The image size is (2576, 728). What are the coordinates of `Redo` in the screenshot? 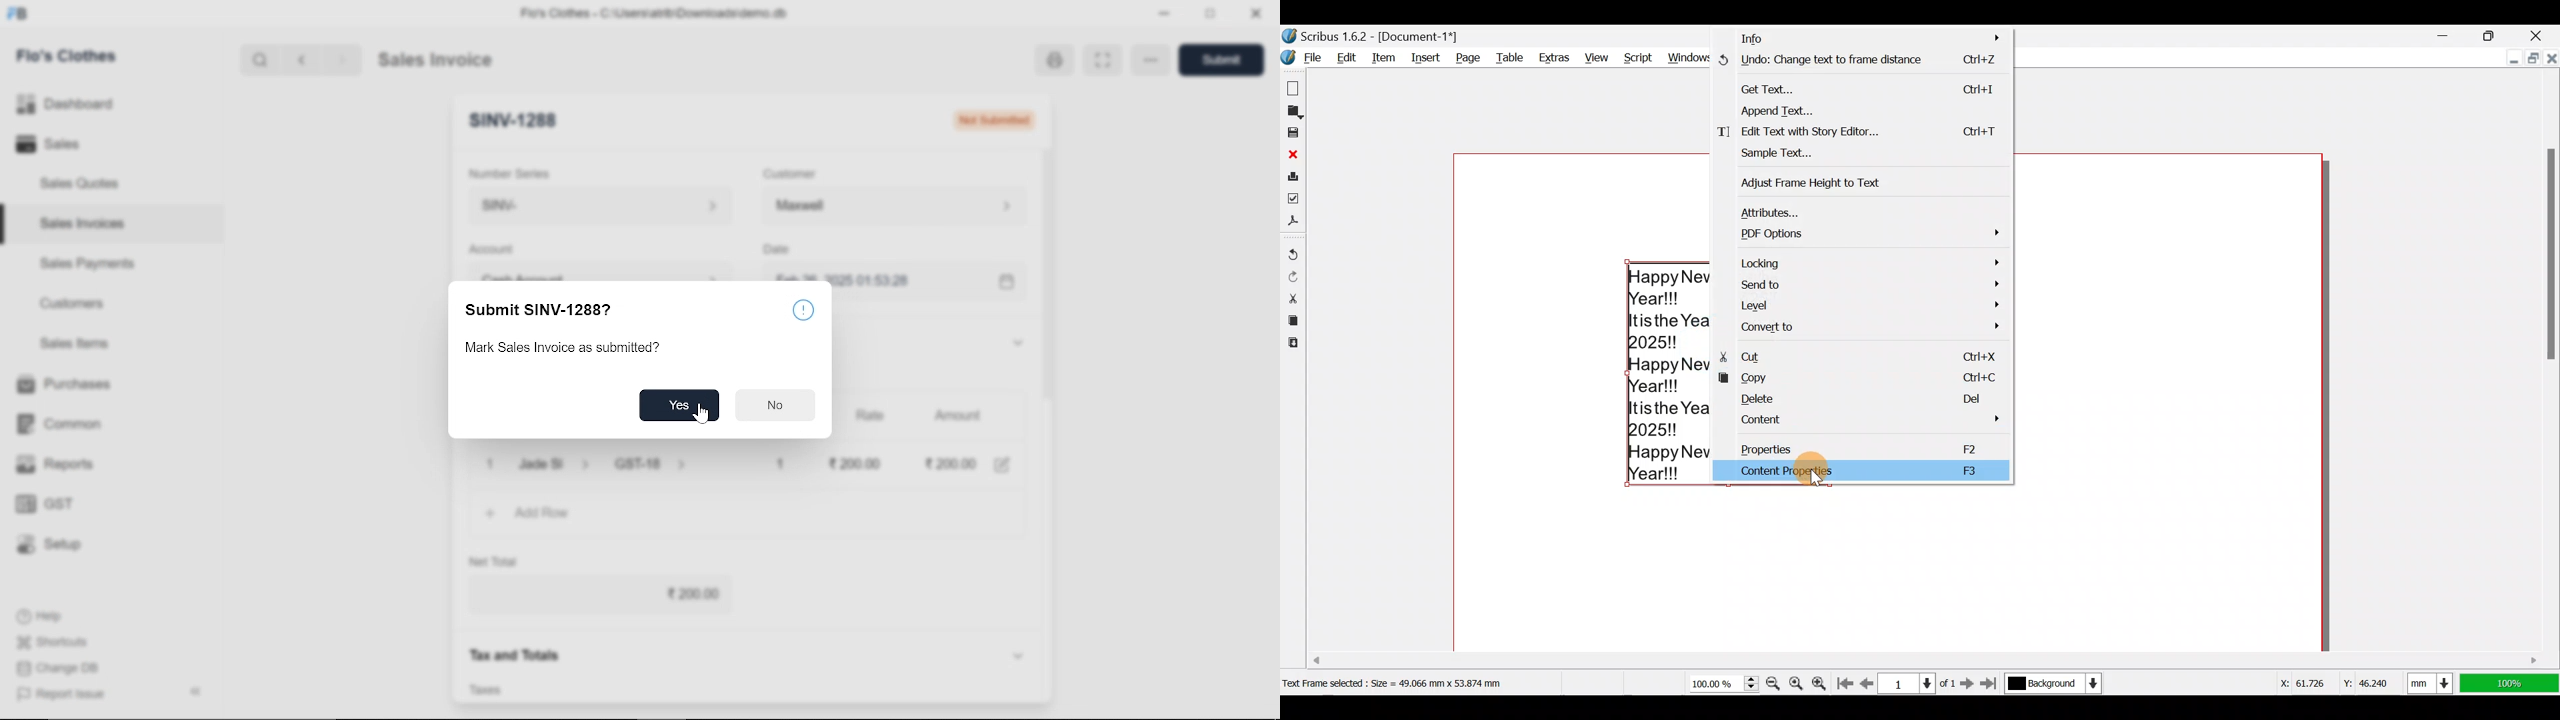 It's located at (1295, 275).